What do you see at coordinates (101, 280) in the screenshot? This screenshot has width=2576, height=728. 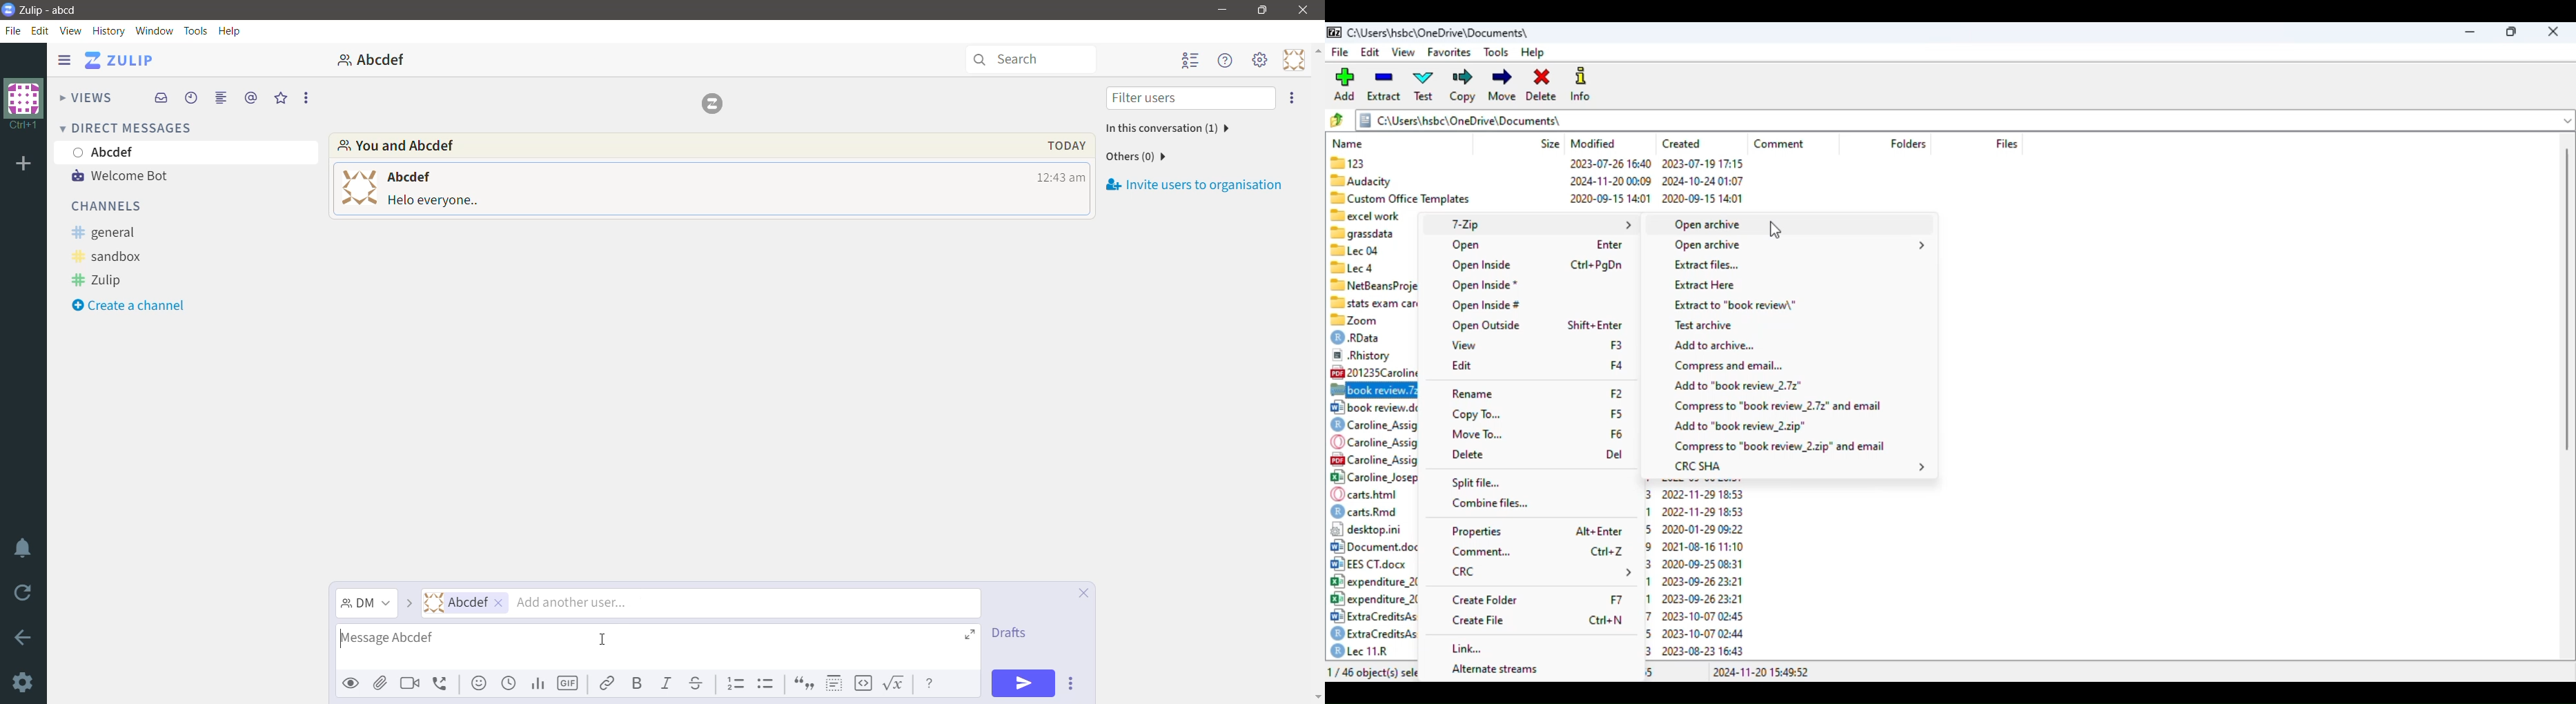 I see `Zulip` at bounding box center [101, 280].